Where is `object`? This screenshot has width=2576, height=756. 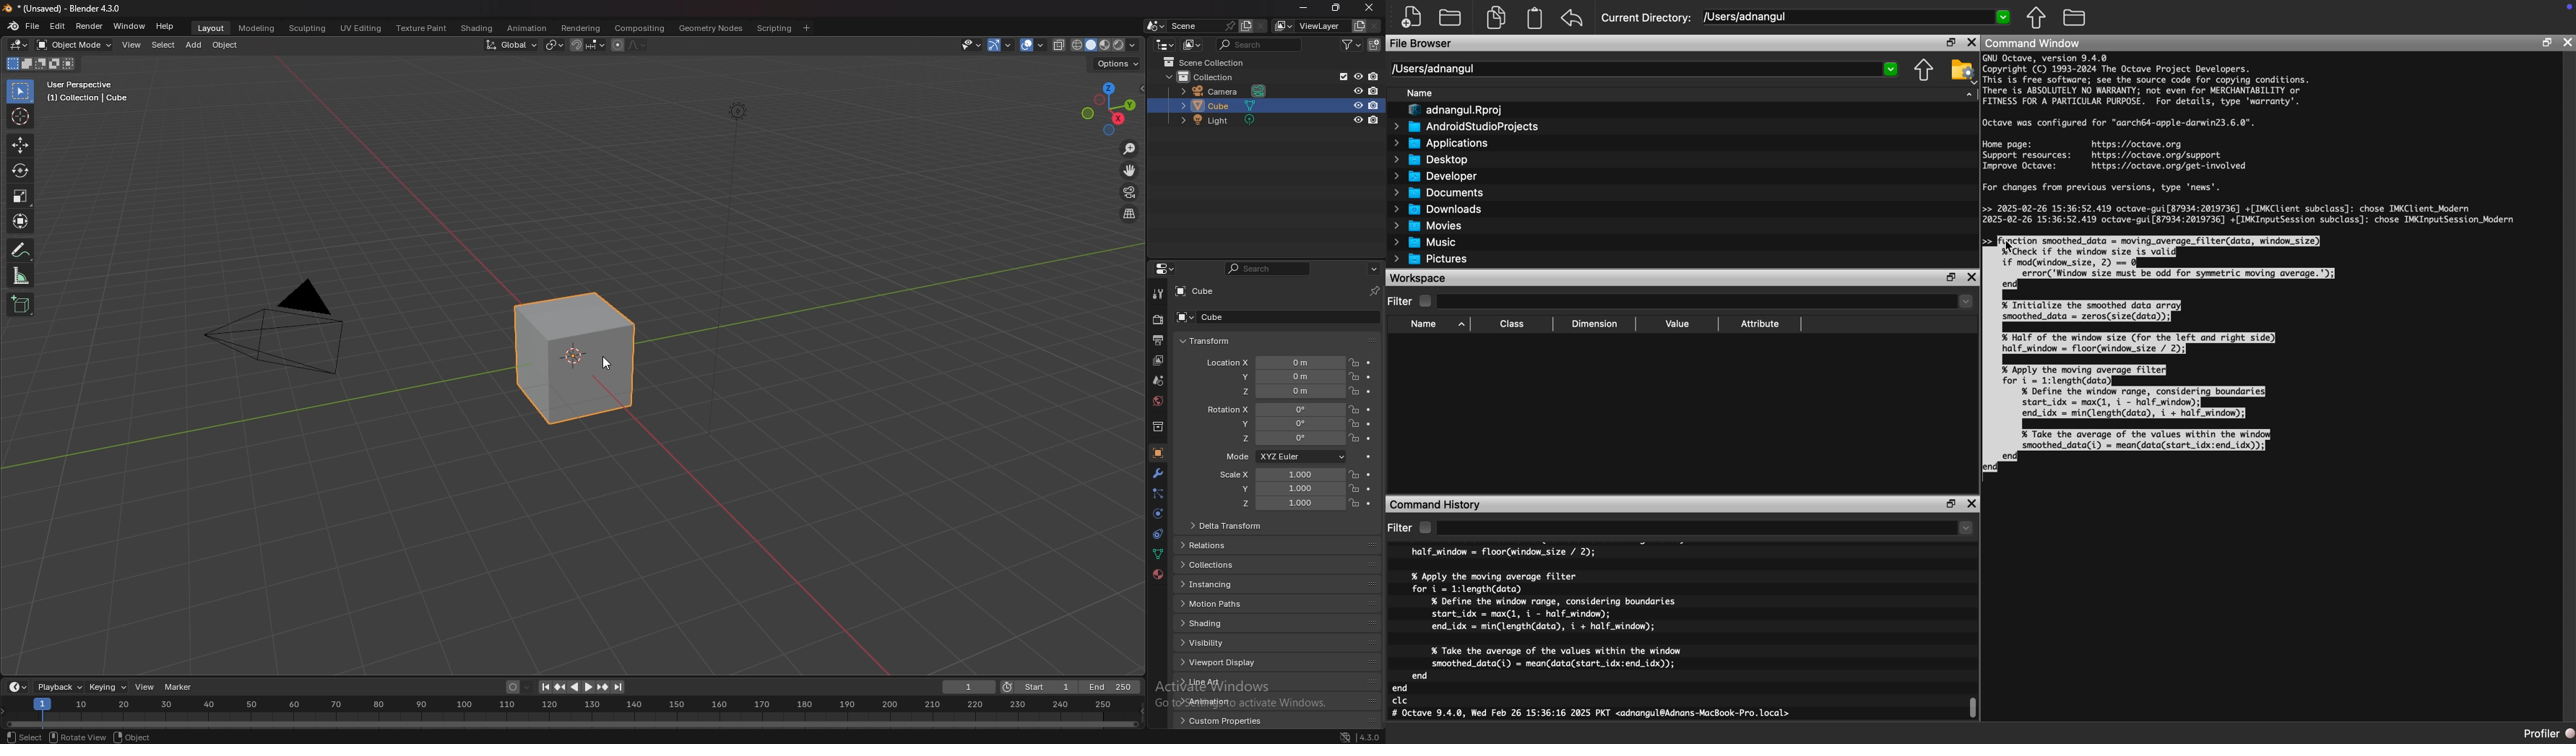 object is located at coordinates (134, 736).